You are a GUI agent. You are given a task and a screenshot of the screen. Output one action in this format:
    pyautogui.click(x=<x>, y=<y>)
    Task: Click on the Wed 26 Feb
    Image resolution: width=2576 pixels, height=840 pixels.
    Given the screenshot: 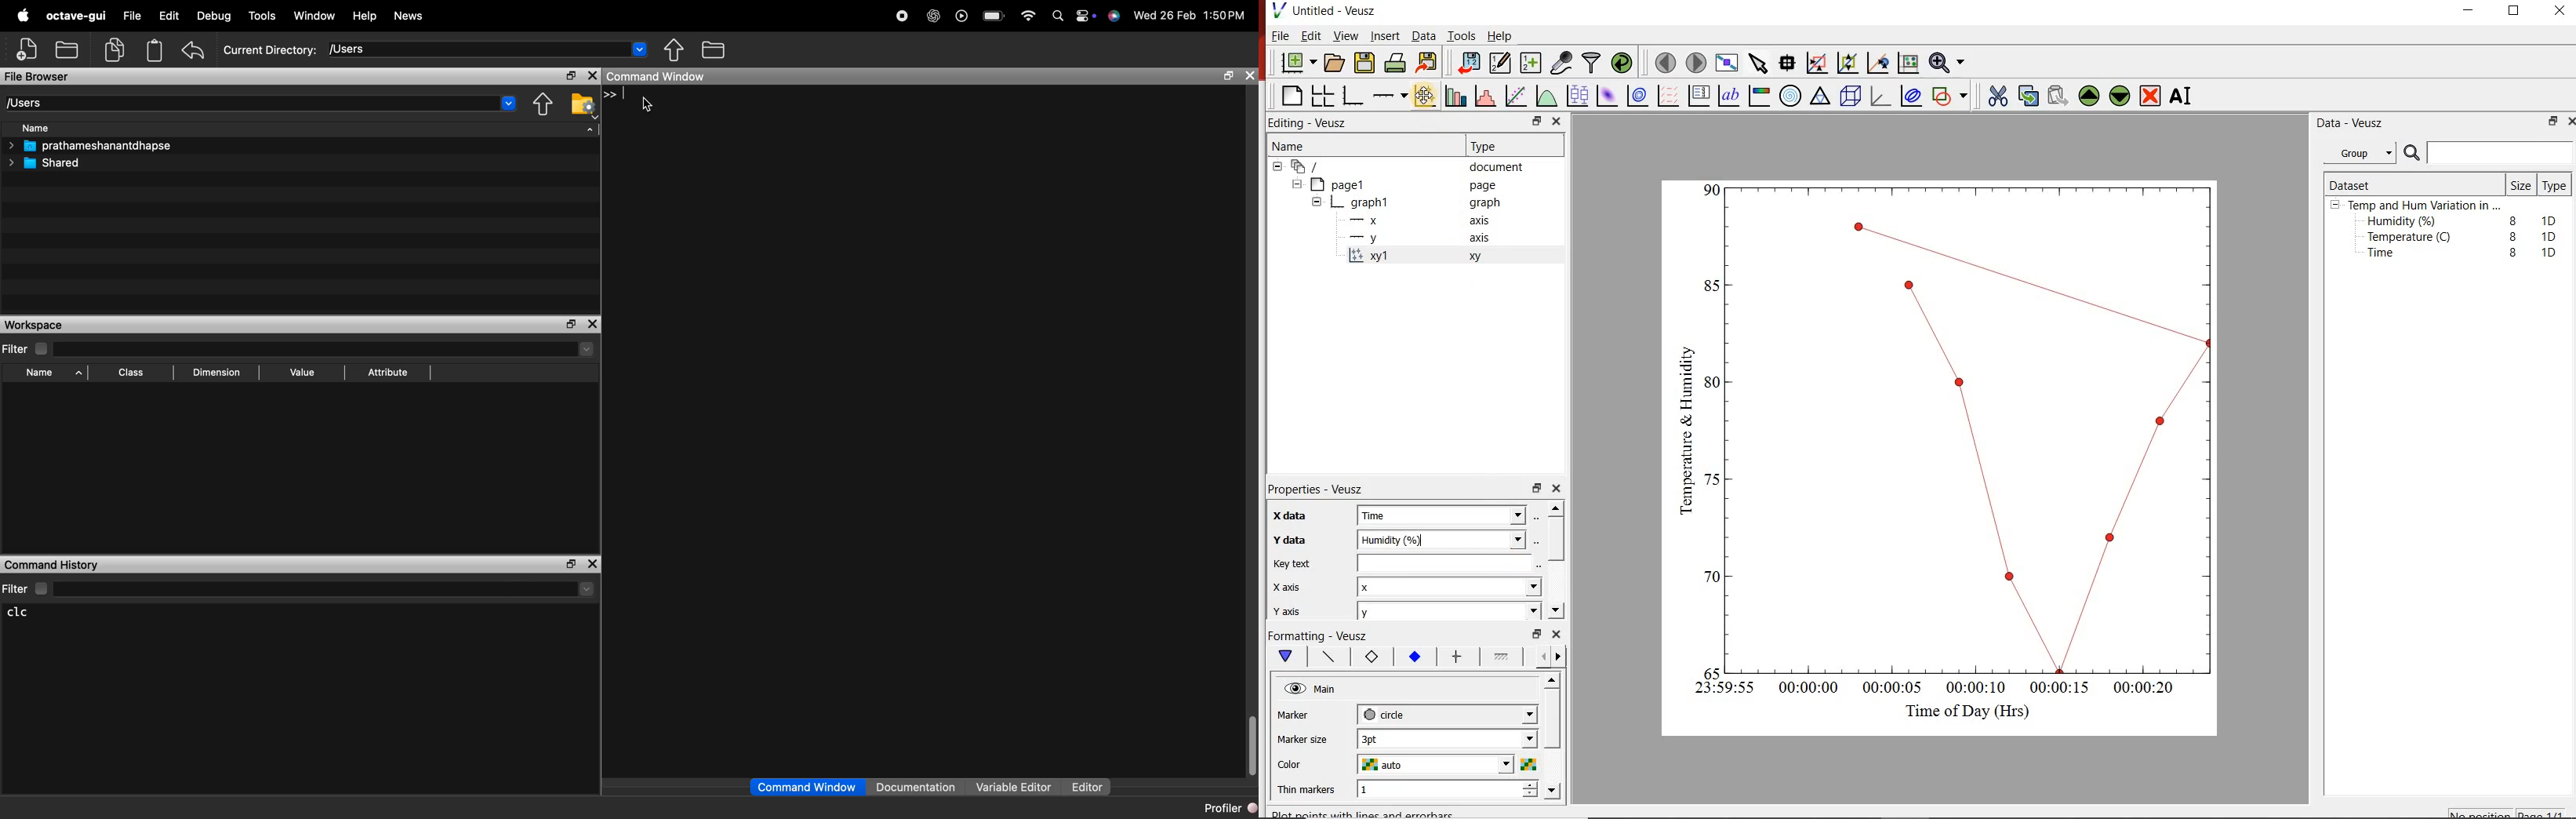 What is the action you would take?
    pyautogui.click(x=1164, y=16)
    